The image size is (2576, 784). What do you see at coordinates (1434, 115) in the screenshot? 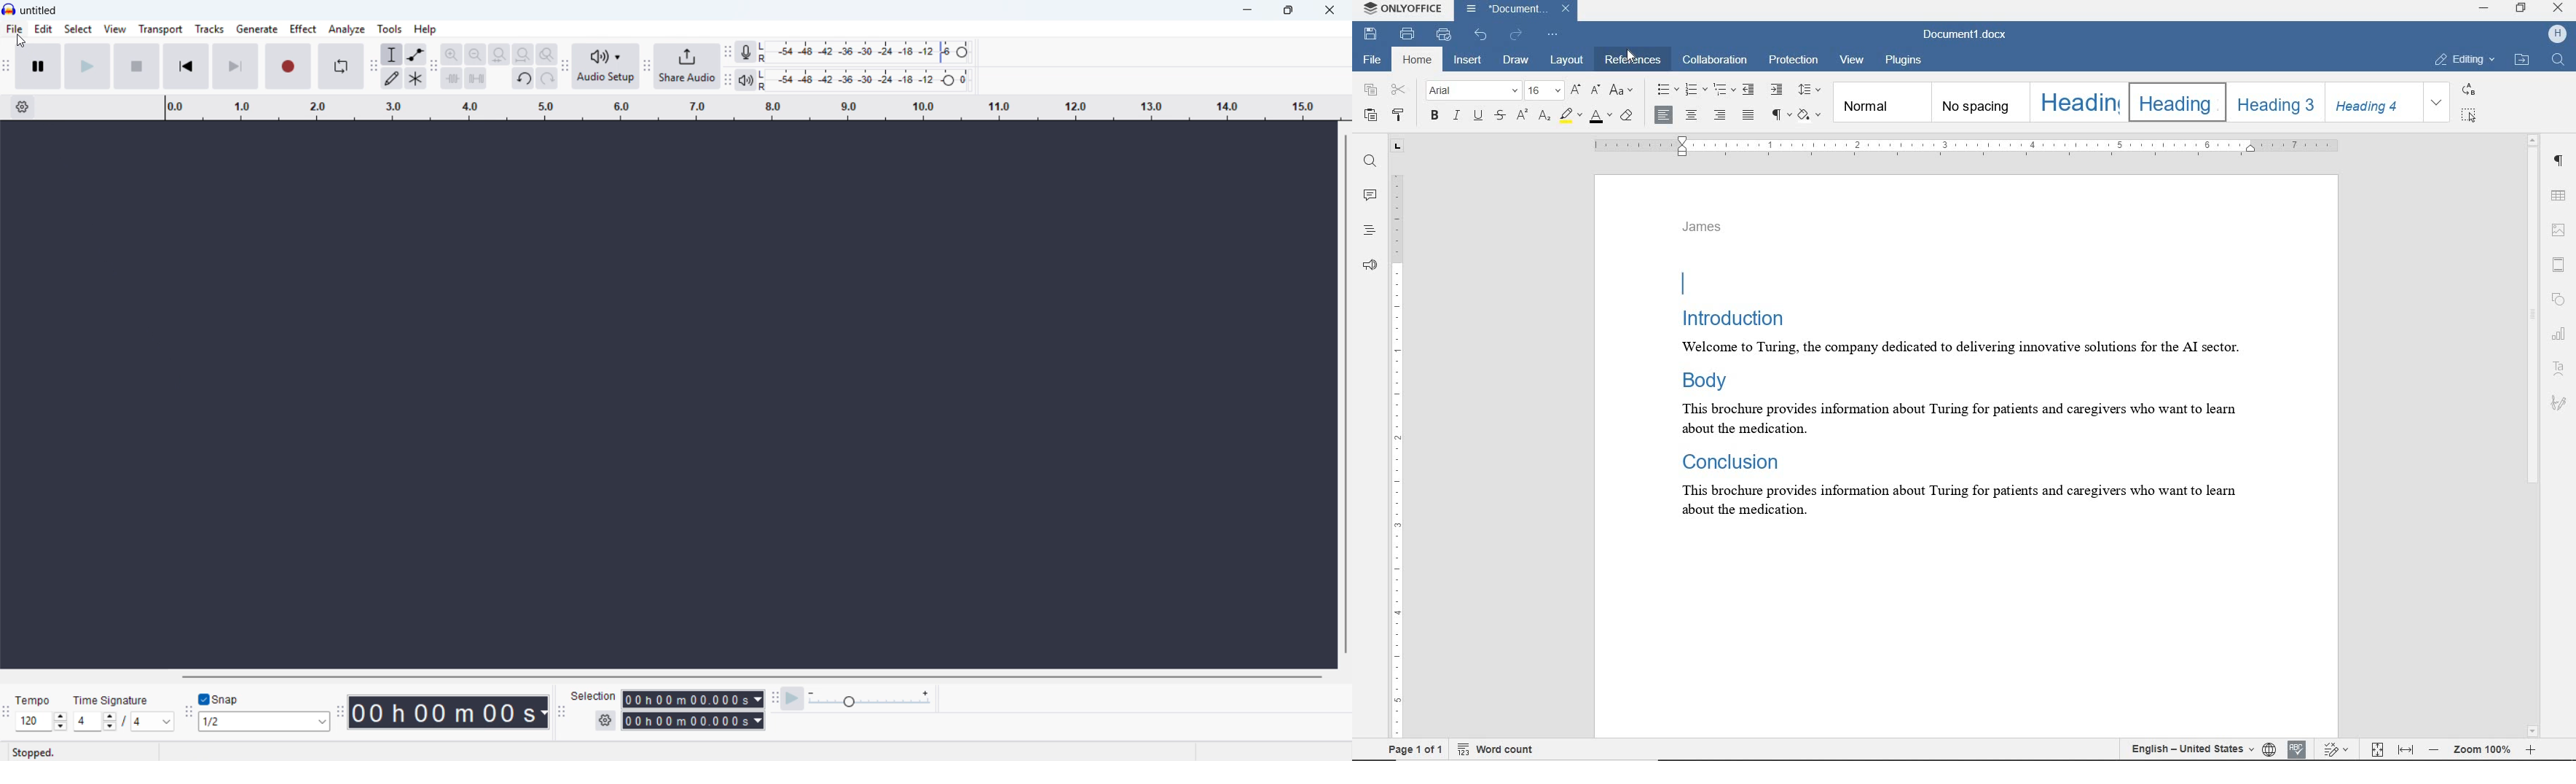
I see `bold` at bounding box center [1434, 115].